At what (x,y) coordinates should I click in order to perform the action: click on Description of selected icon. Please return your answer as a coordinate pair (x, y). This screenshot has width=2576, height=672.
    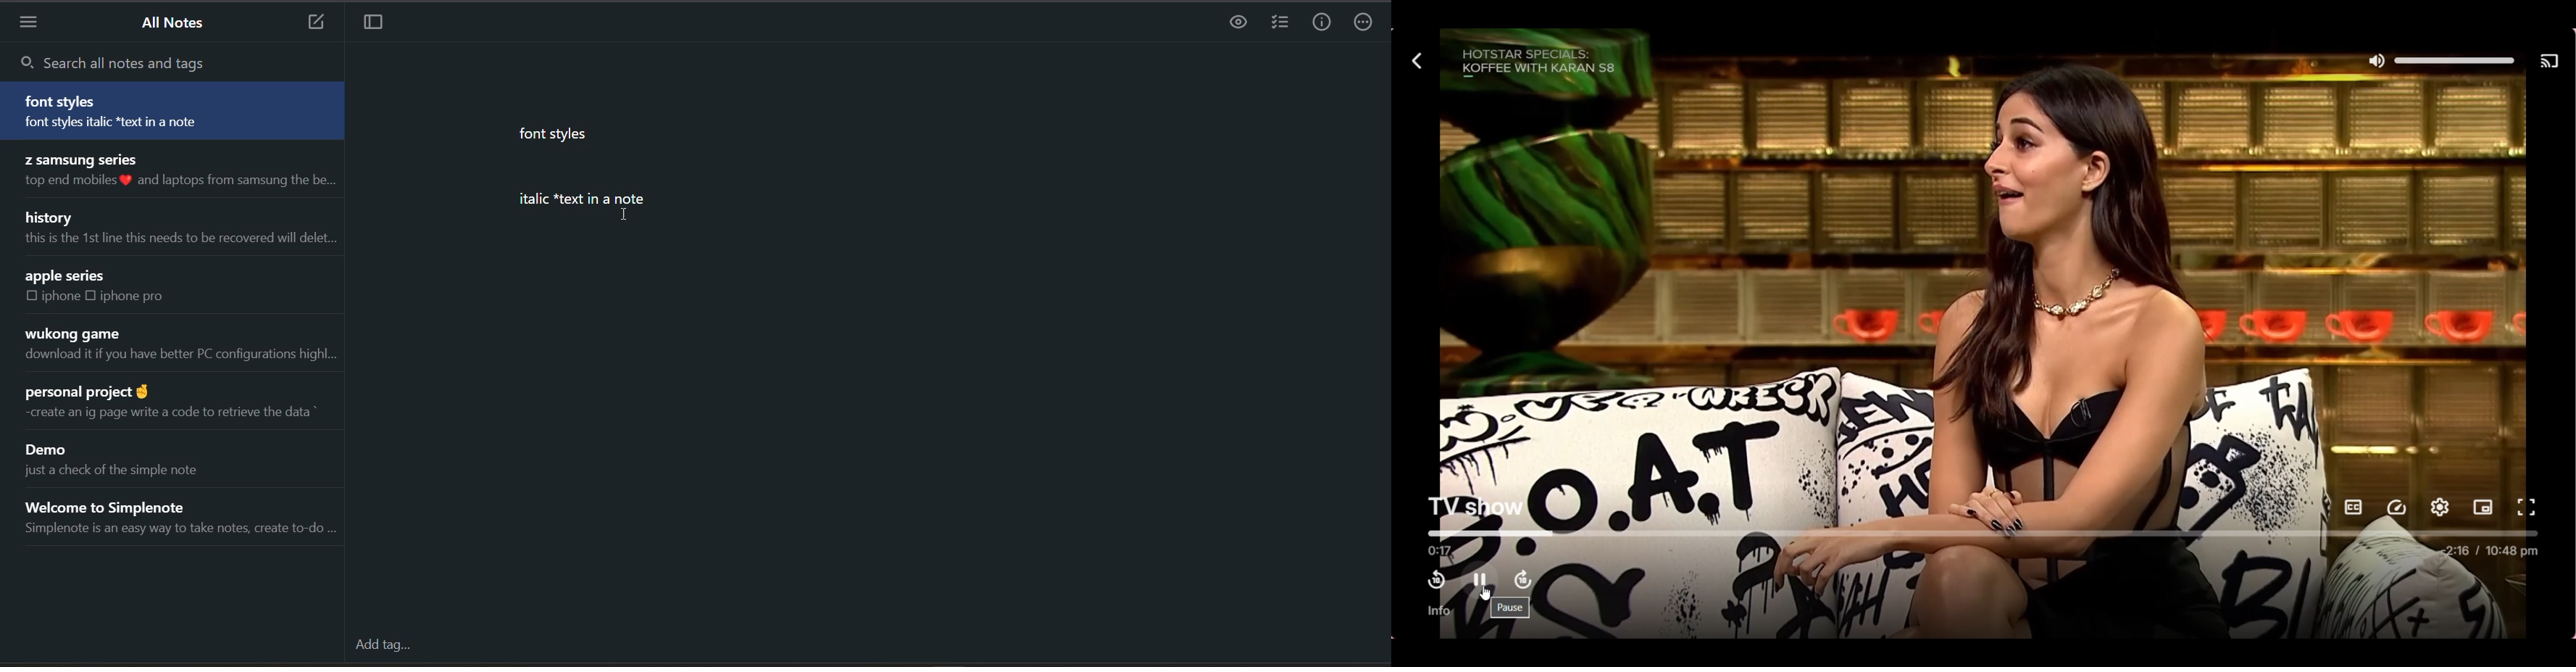
    Looking at the image, I should click on (1510, 608).